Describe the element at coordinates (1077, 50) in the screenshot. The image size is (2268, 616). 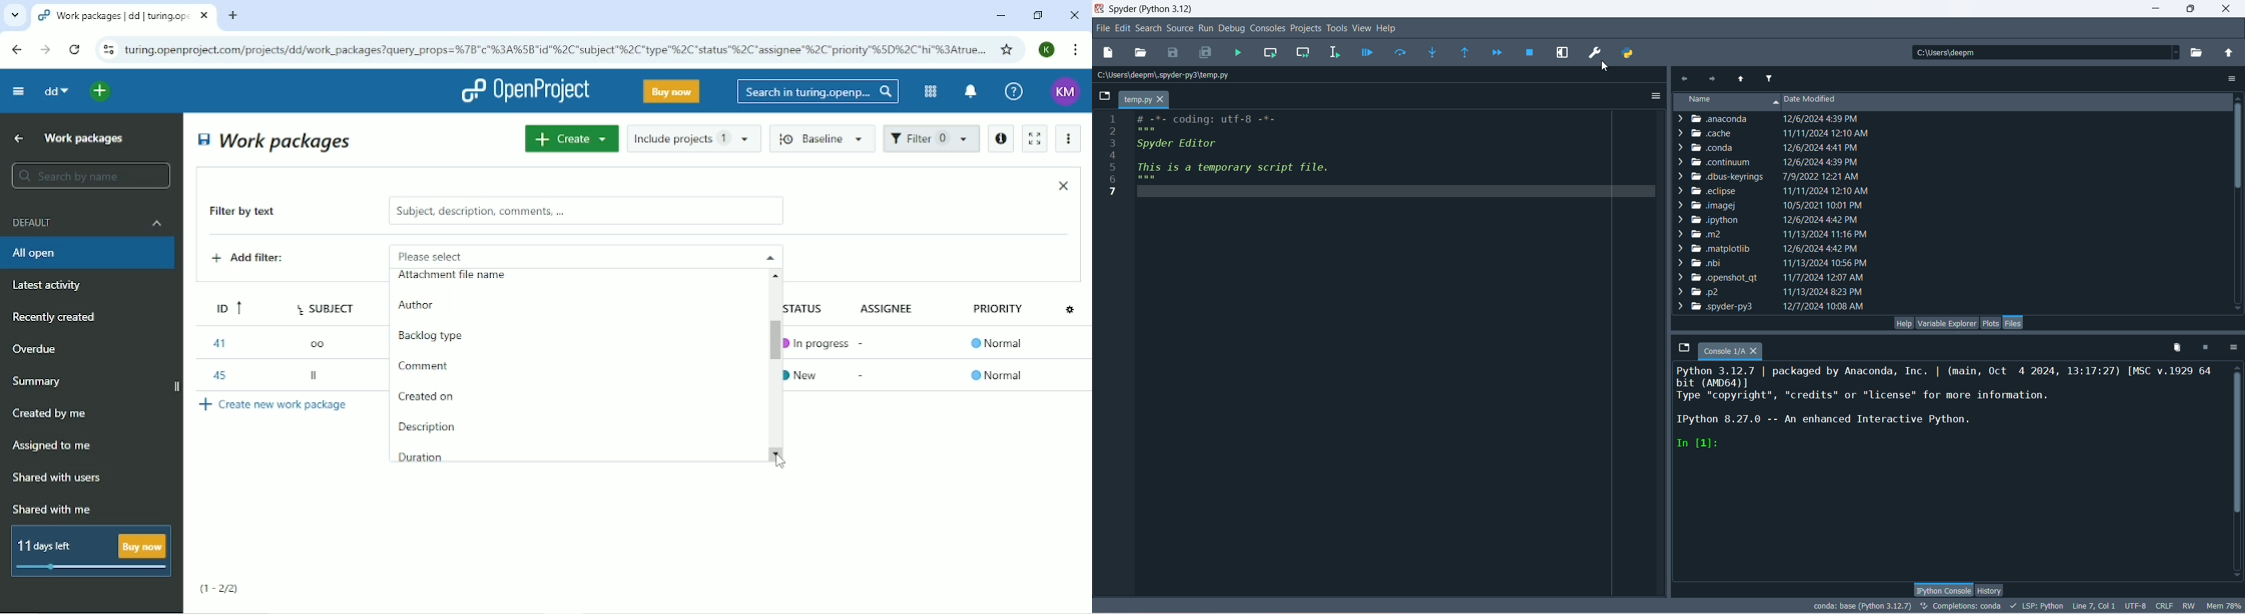
I see `Customize and control google chrome` at that location.